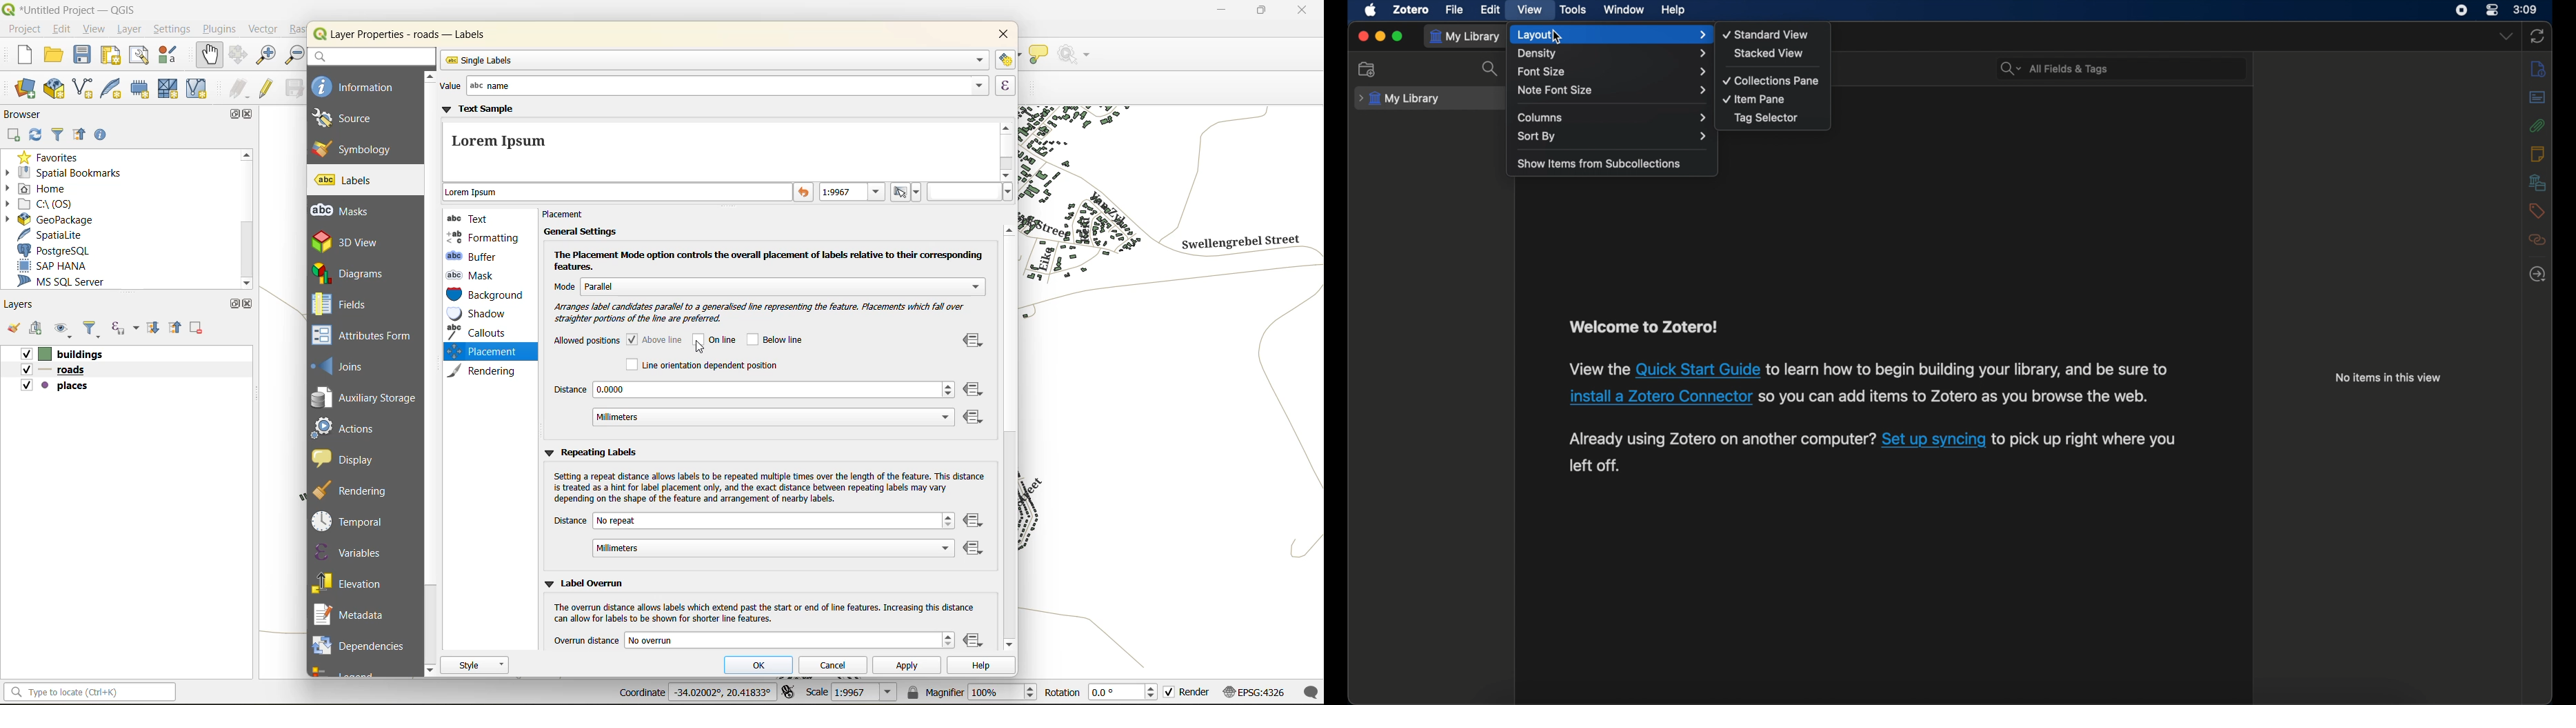 This screenshot has width=2576, height=728. I want to click on search, so click(2056, 69).